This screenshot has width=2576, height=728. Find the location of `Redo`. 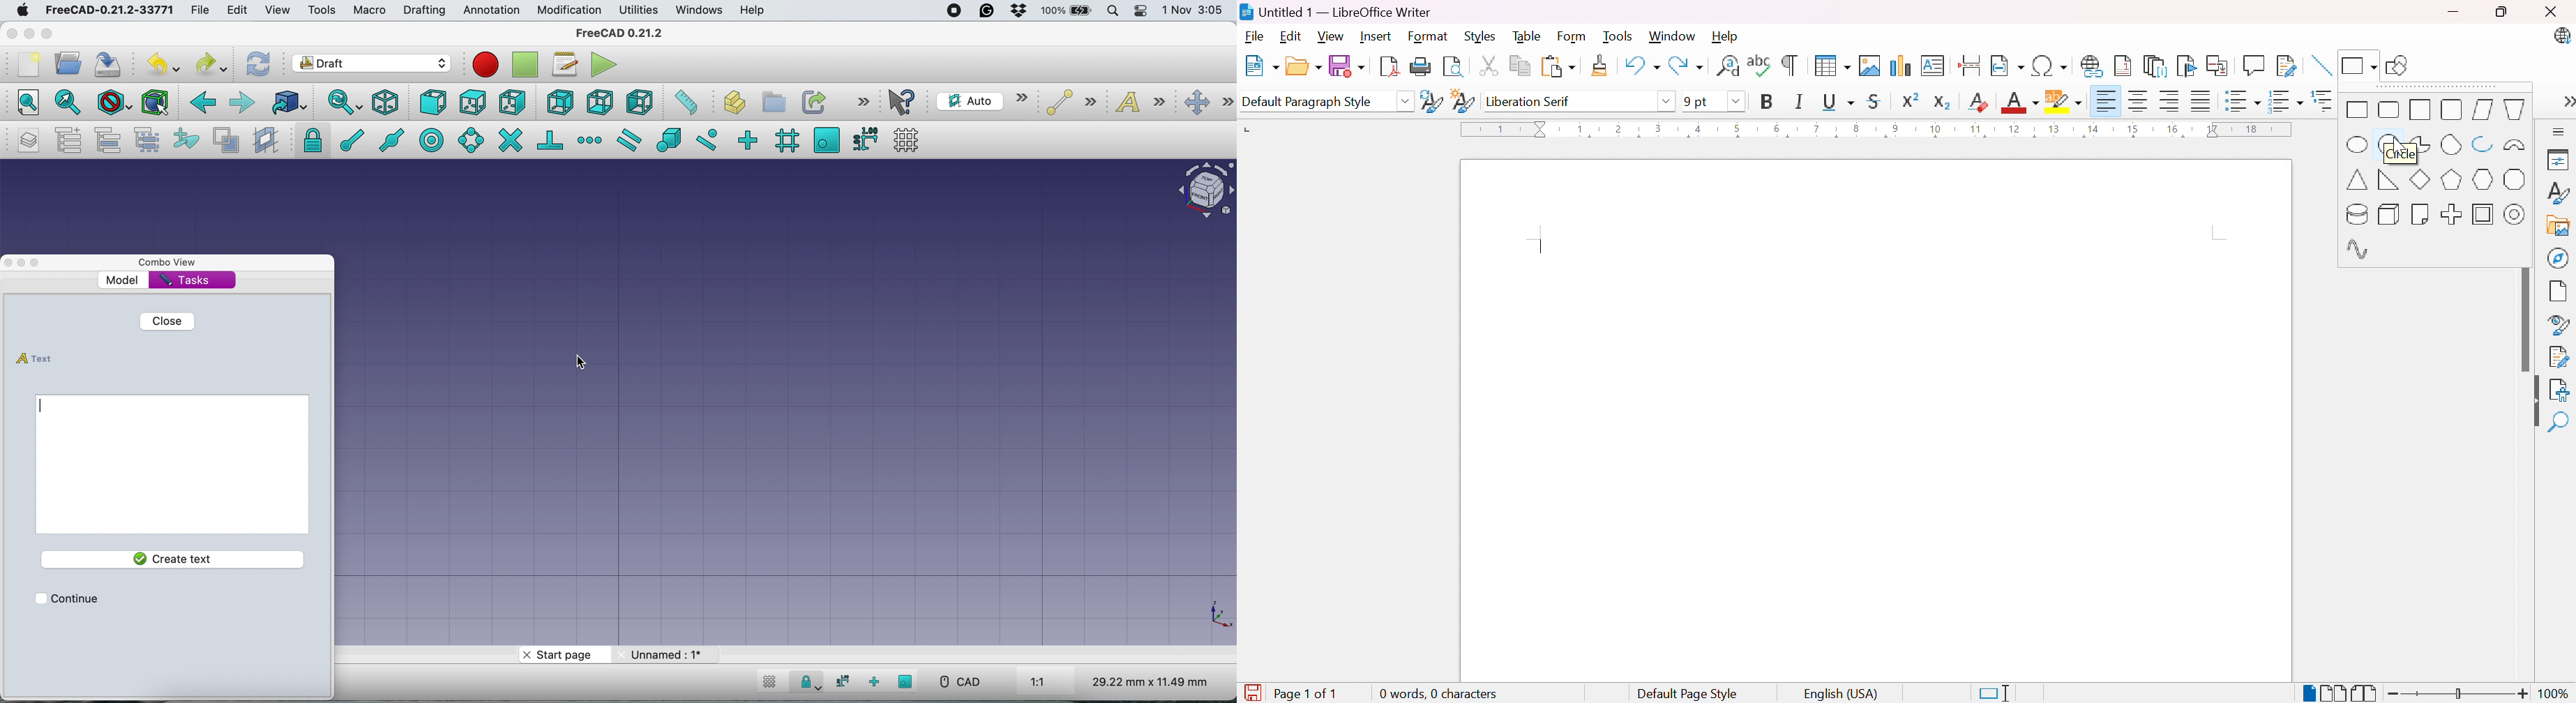

Redo is located at coordinates (1687, 66).